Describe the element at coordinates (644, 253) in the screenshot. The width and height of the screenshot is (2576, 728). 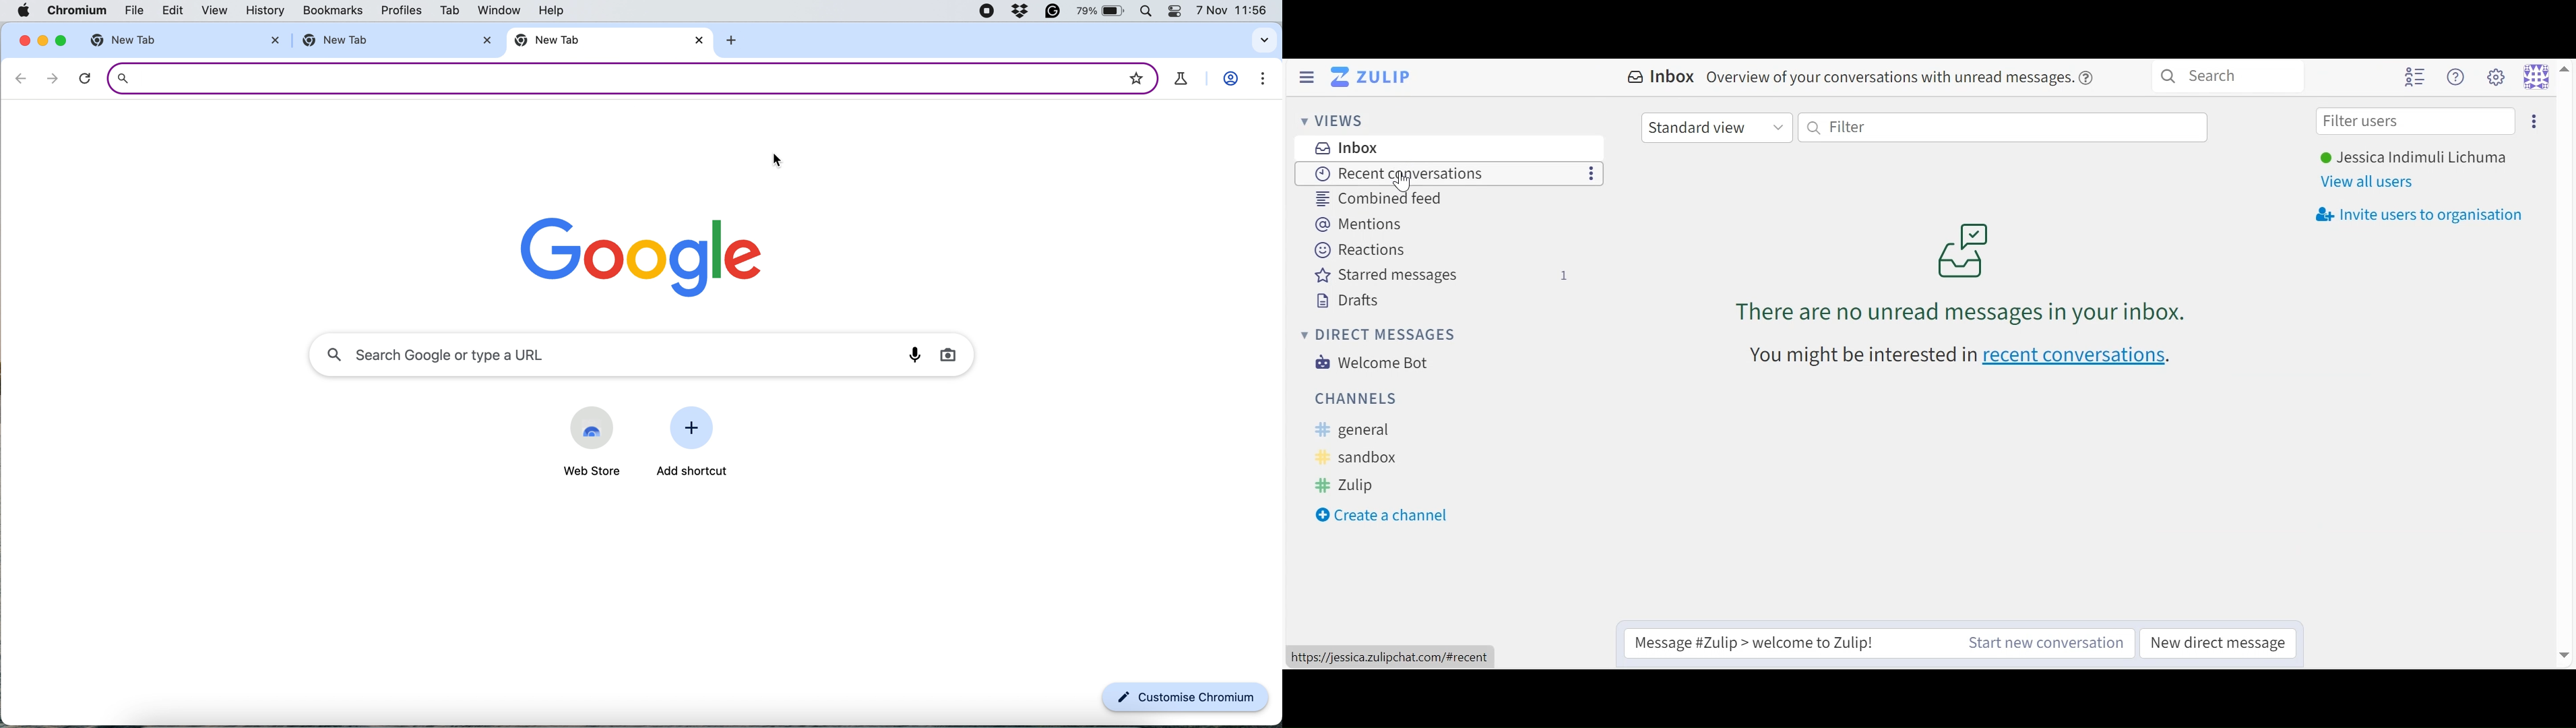
I see `google` at that location.